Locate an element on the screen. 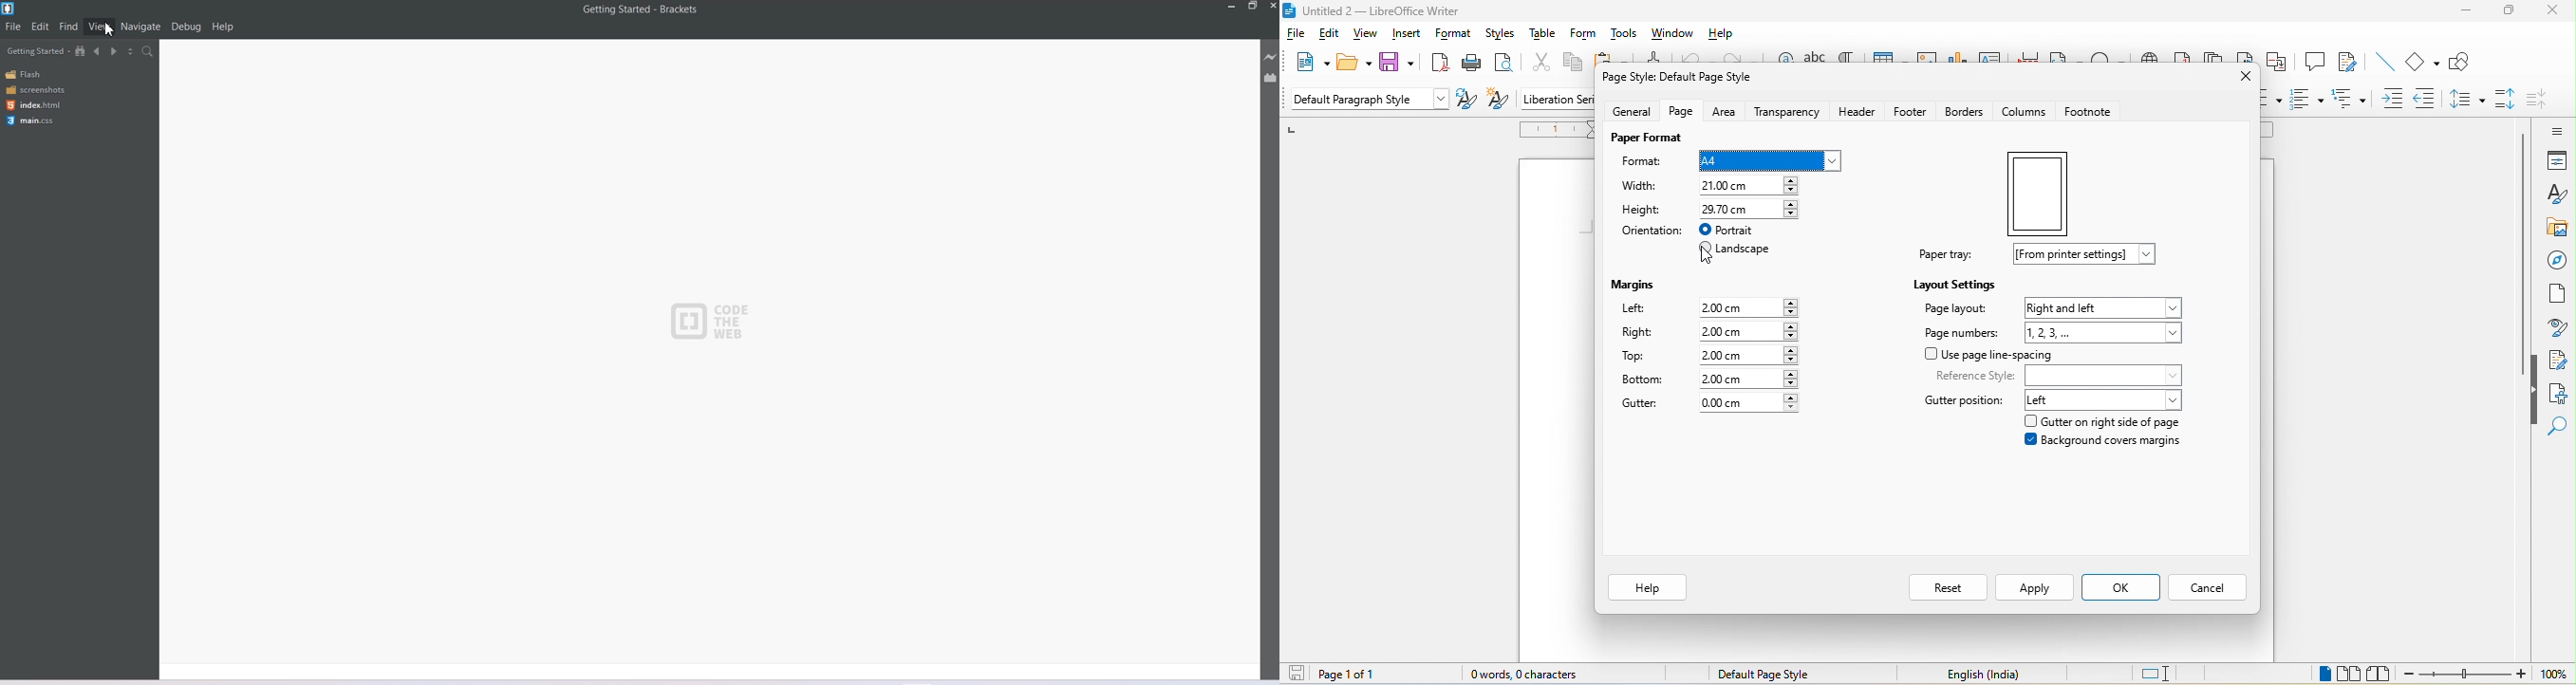 This screenshot has width=2576, height=700. table is located at coordinates (1546, 36).